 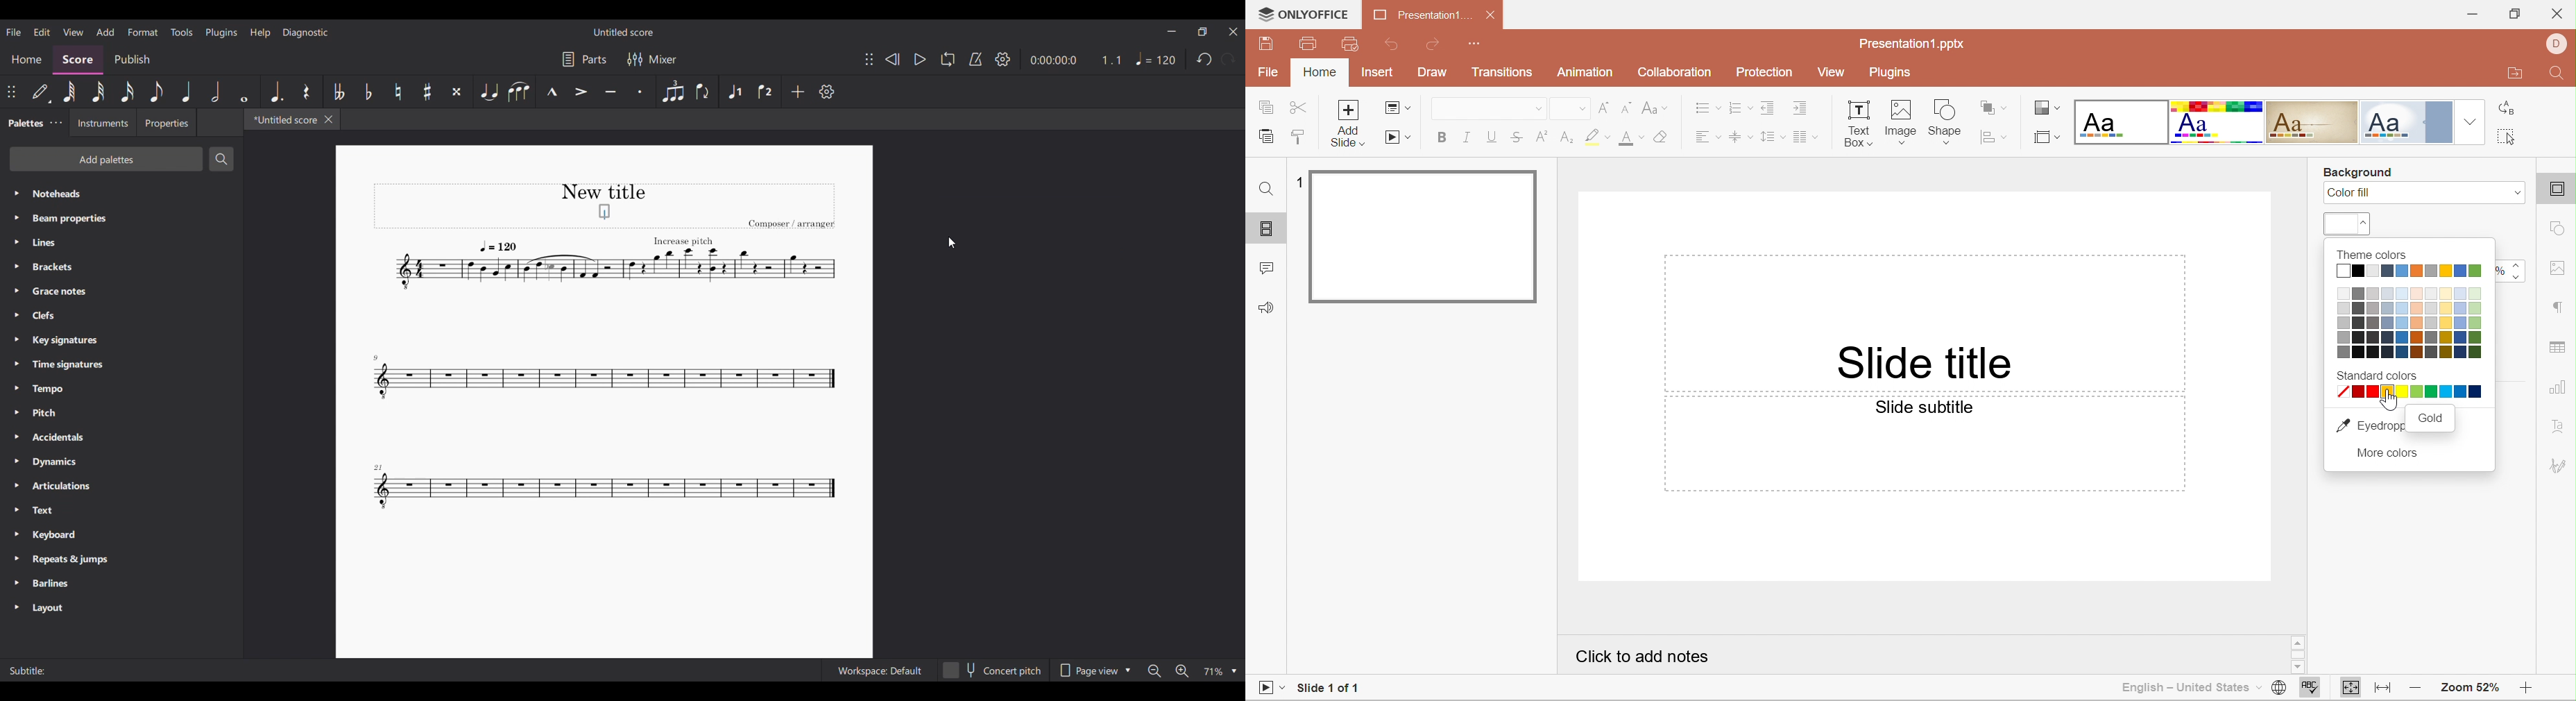 What do you see at coordinates (122, 194) in the screenshot?
I see `Noteheads` at bounding box center [122, 194].